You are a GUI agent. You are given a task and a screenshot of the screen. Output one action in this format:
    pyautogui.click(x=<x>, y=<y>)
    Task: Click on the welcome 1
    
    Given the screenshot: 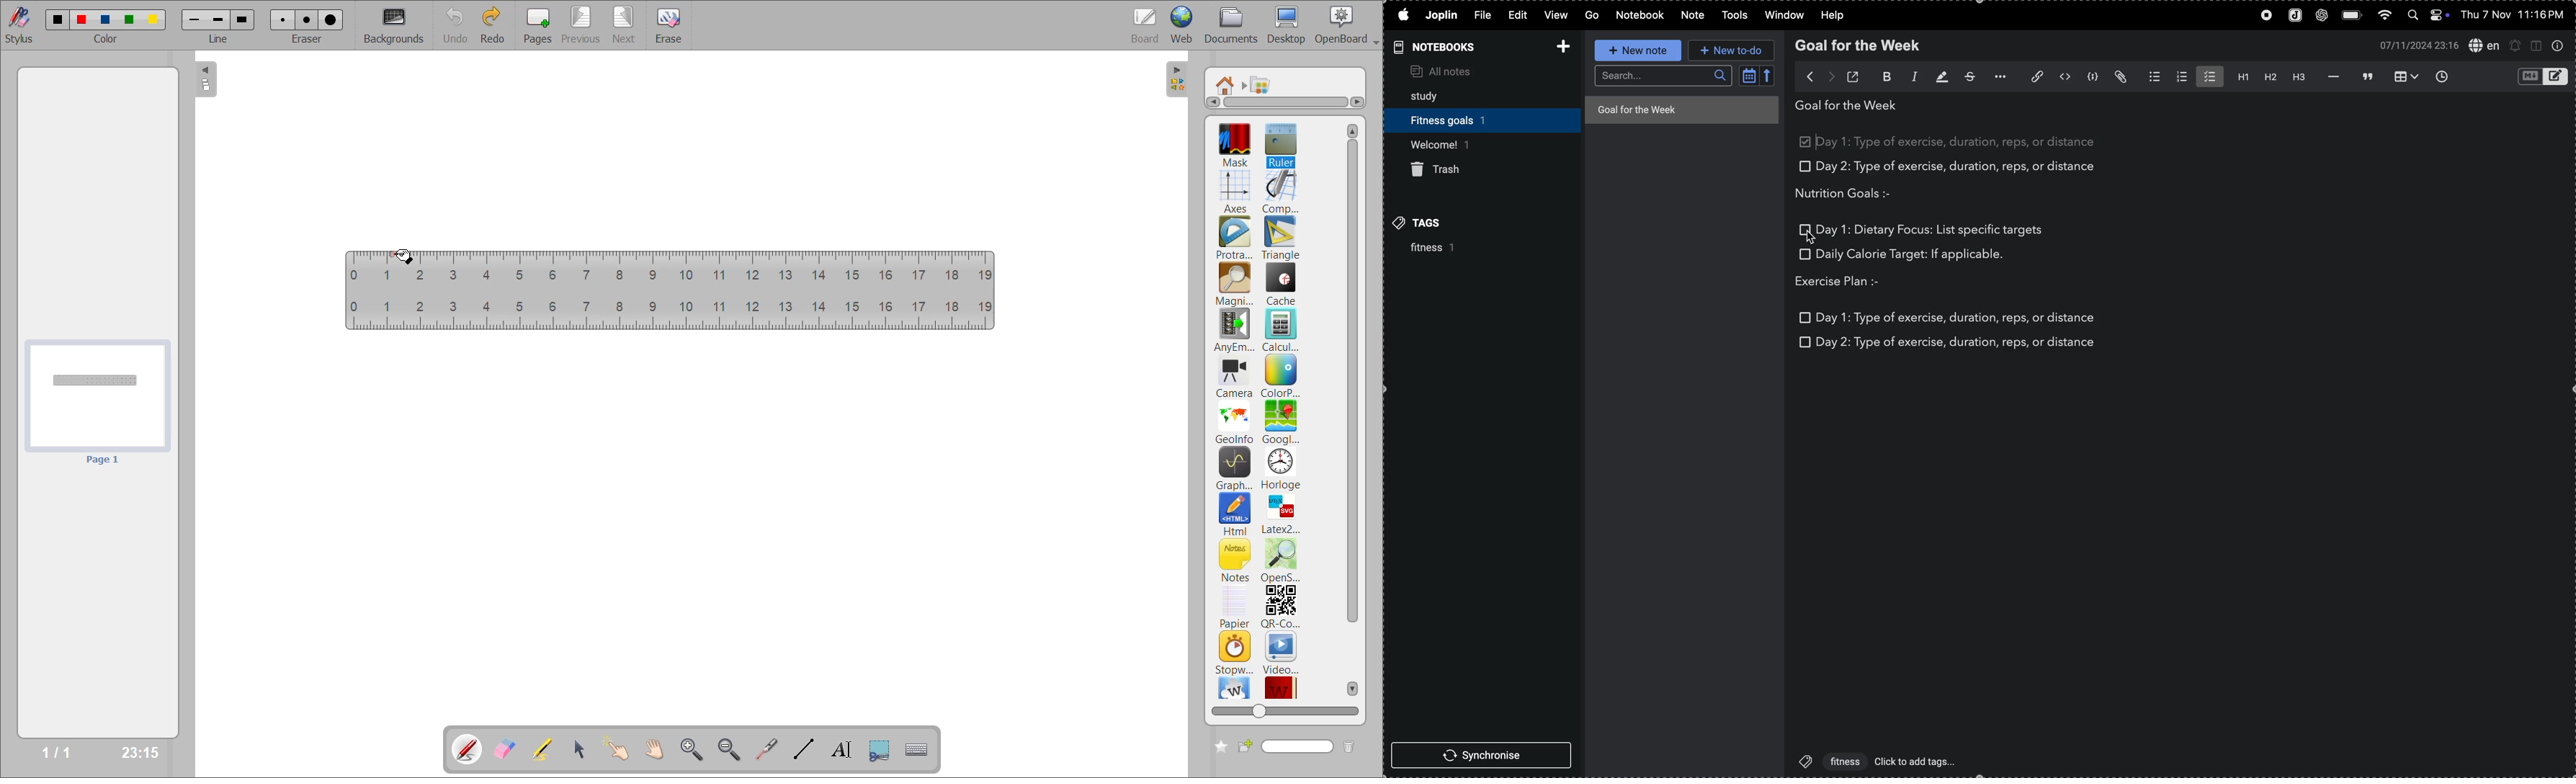 What is the action you would take?
    pyautogui.click(x=1477, y=144)
    